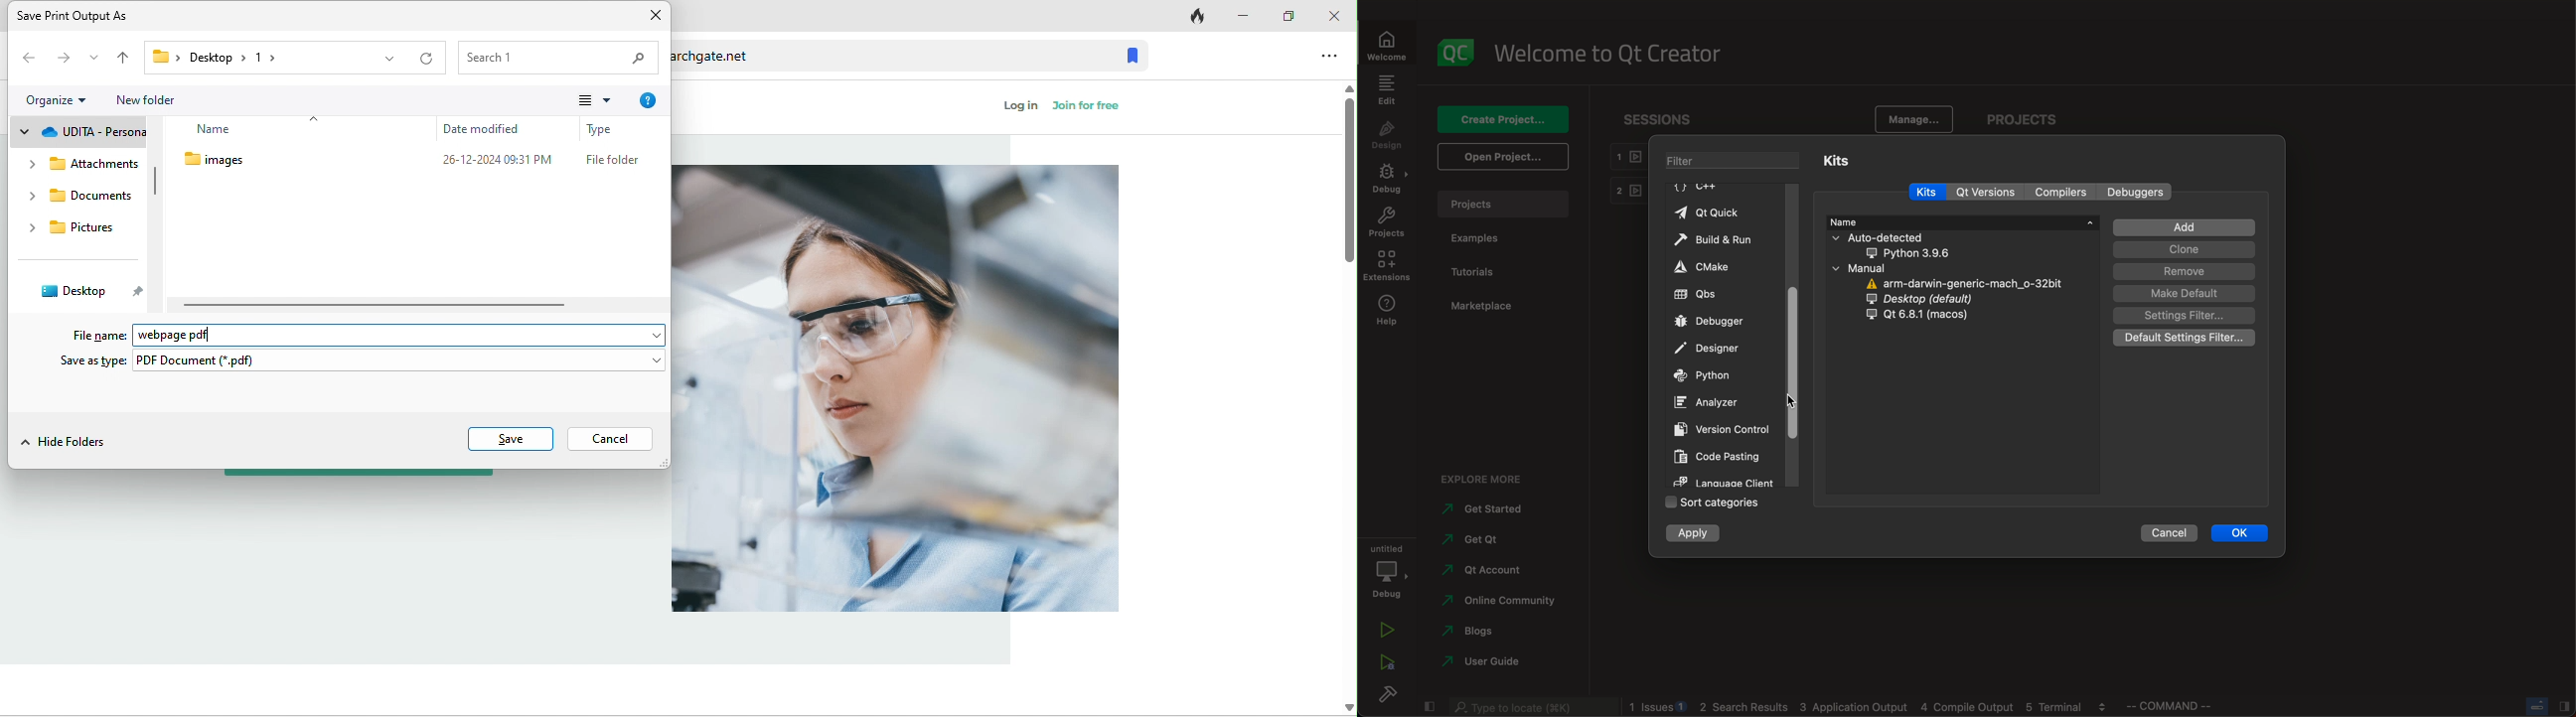 This screenshot has height=728, width=2576. What do you see at coordinates (1022, 113) in the screenshot?
I see `login` at bounding box center [1022, 113].